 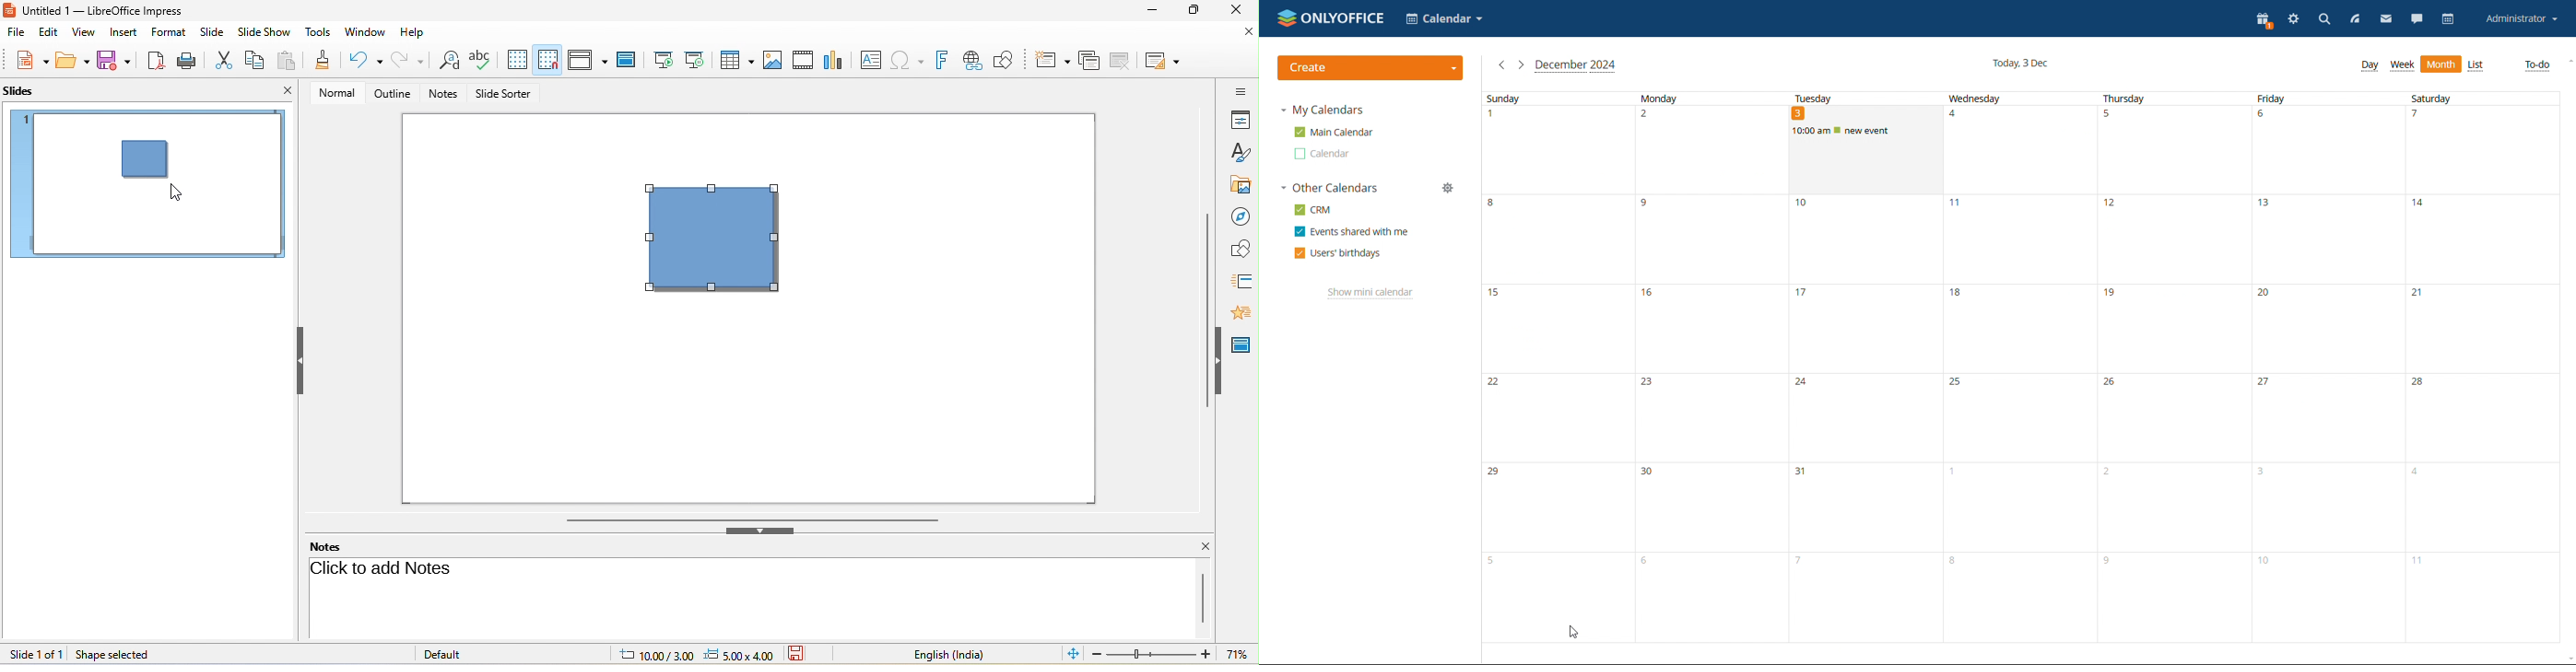 I want to click on start from current slide, so click(x=698, y=62).